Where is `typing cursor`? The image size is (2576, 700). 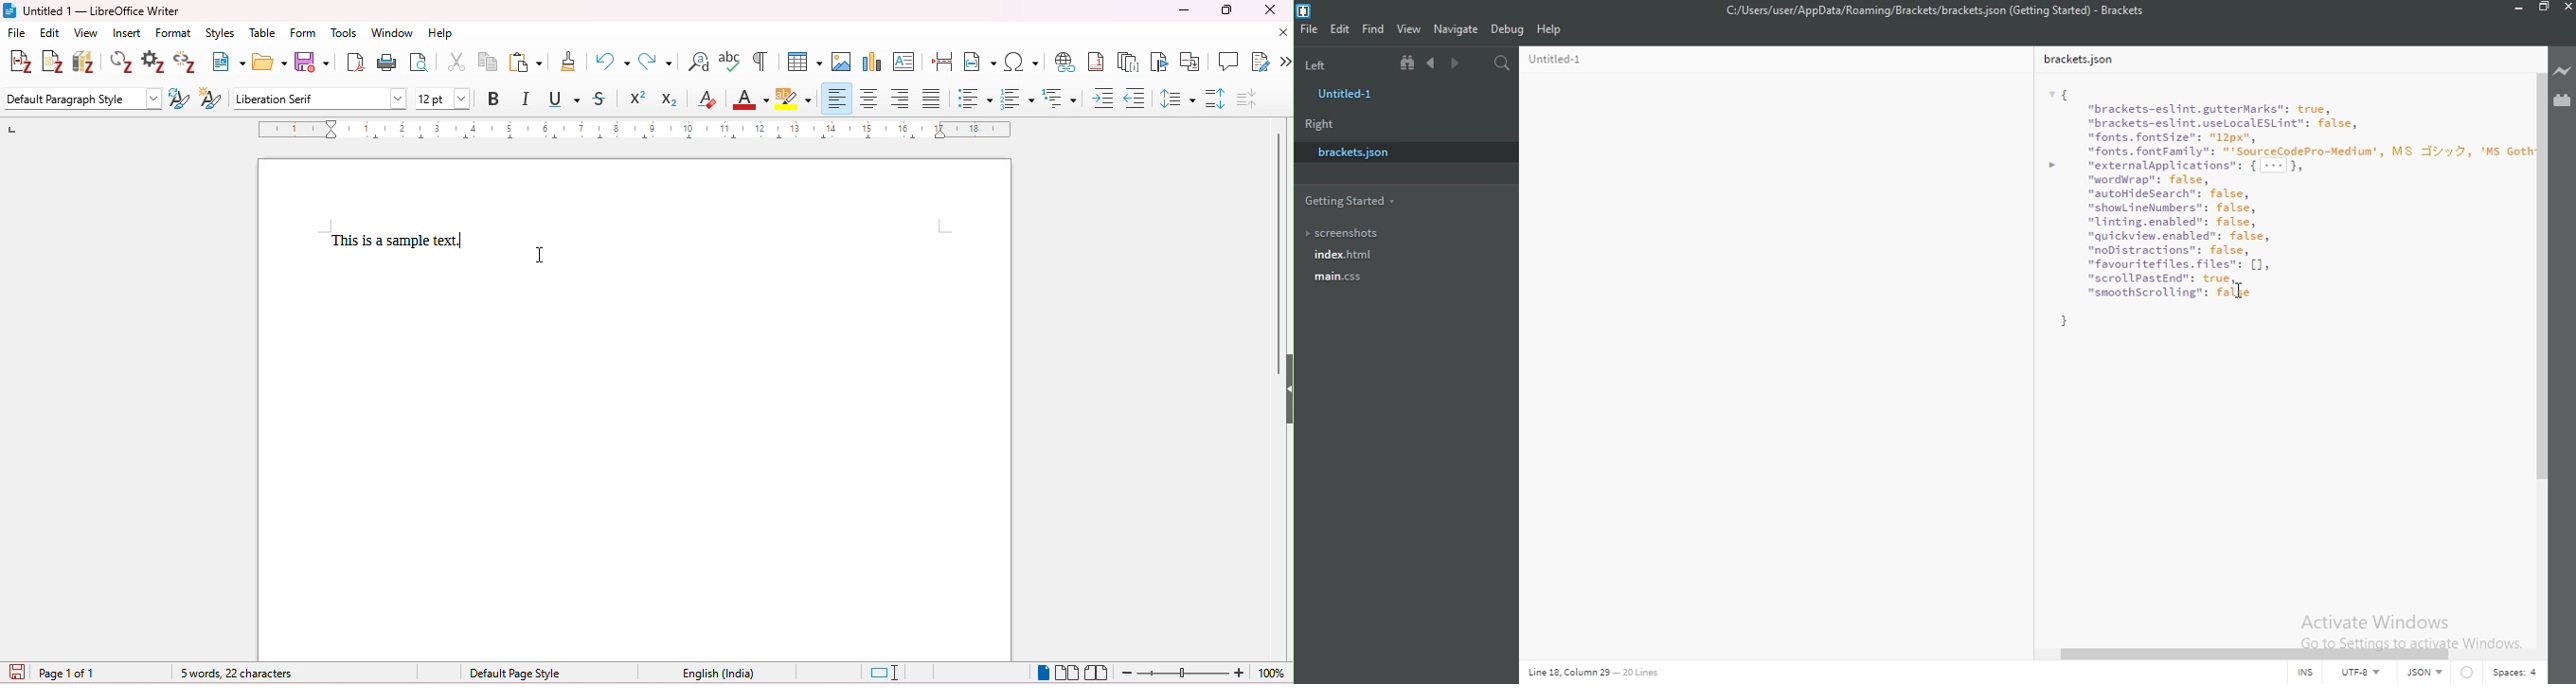 typing cursor is located at coordinates (466, 240).